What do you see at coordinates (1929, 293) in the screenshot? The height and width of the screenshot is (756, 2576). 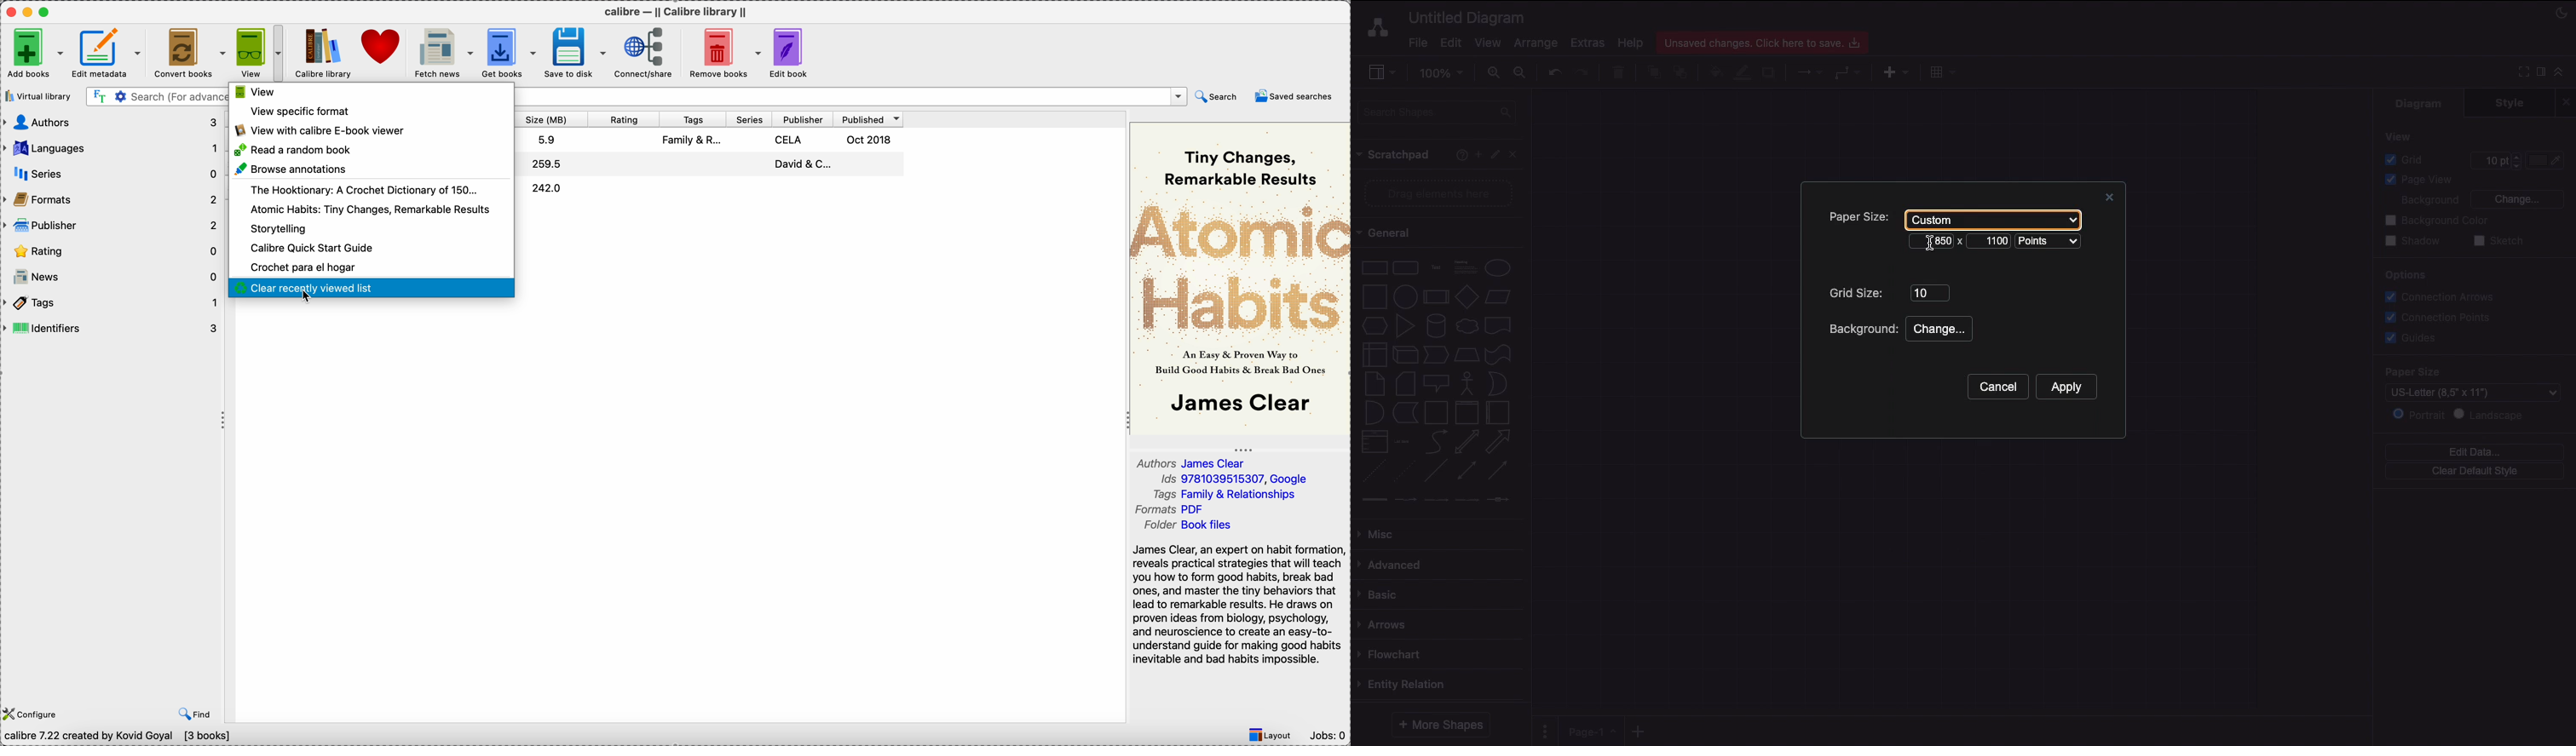 I see `10` at bounding box center [1929, 293].